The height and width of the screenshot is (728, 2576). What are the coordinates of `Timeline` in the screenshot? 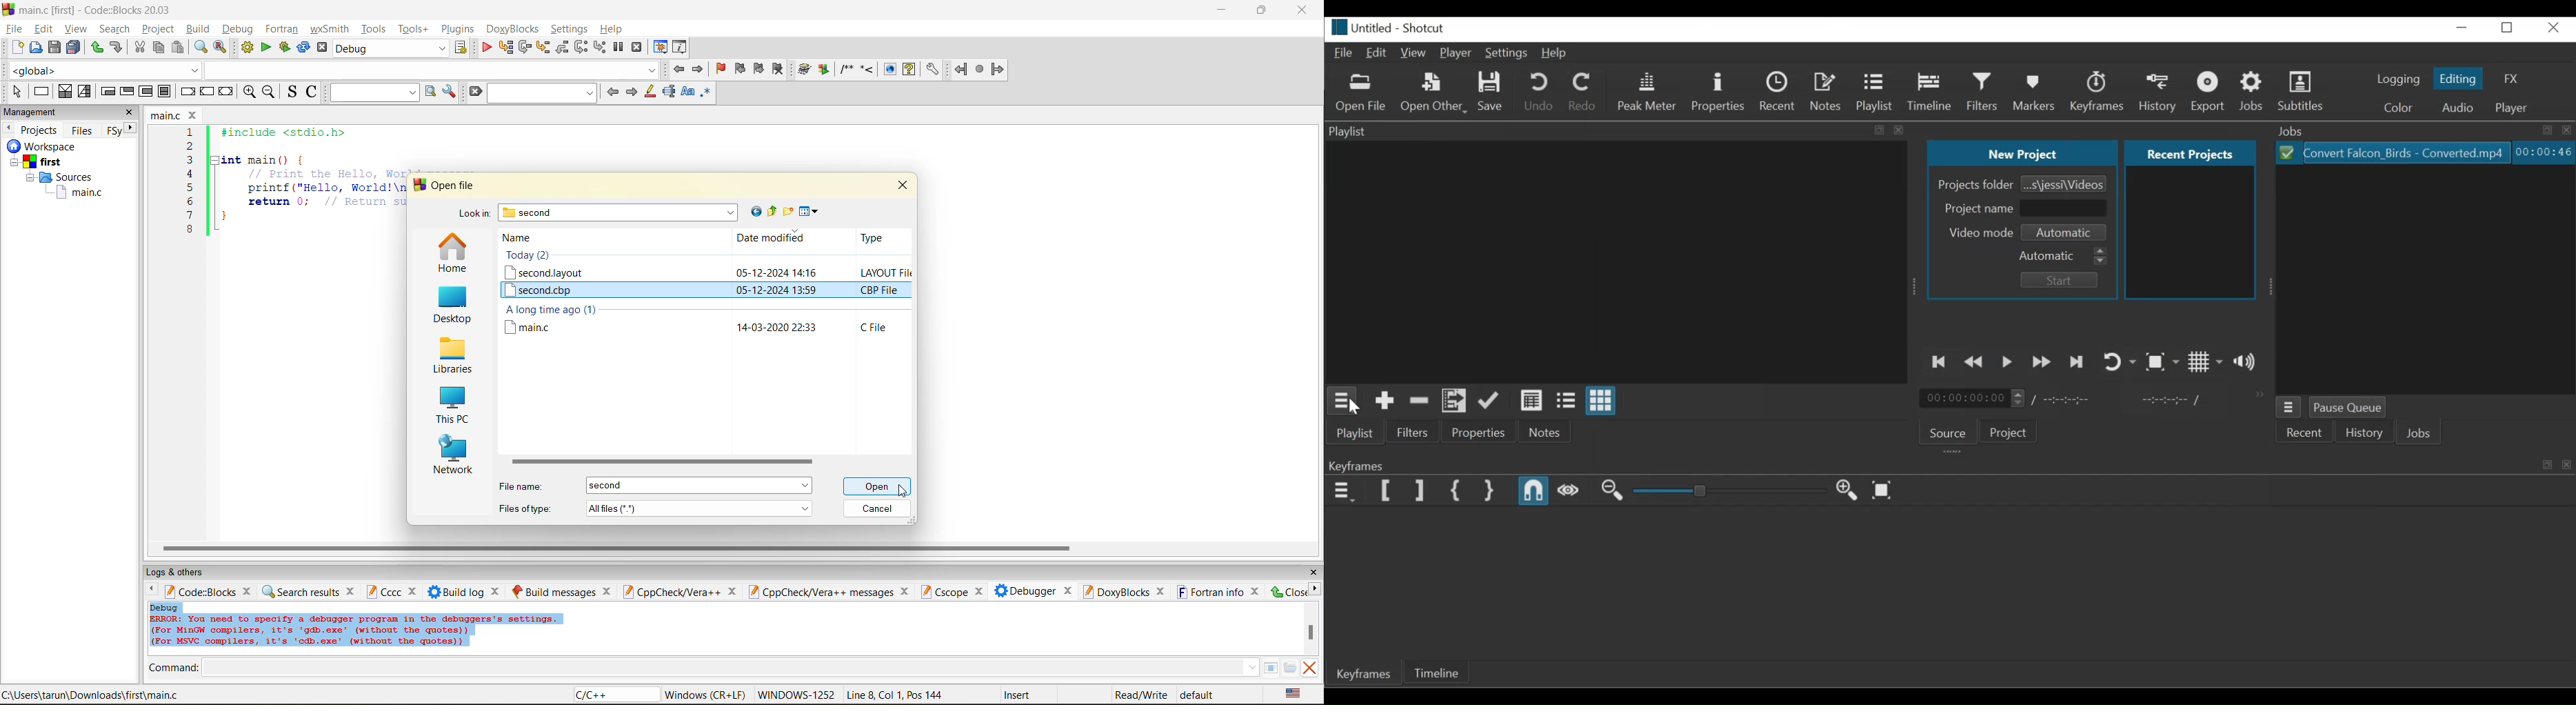 It's located at (1932, 91).